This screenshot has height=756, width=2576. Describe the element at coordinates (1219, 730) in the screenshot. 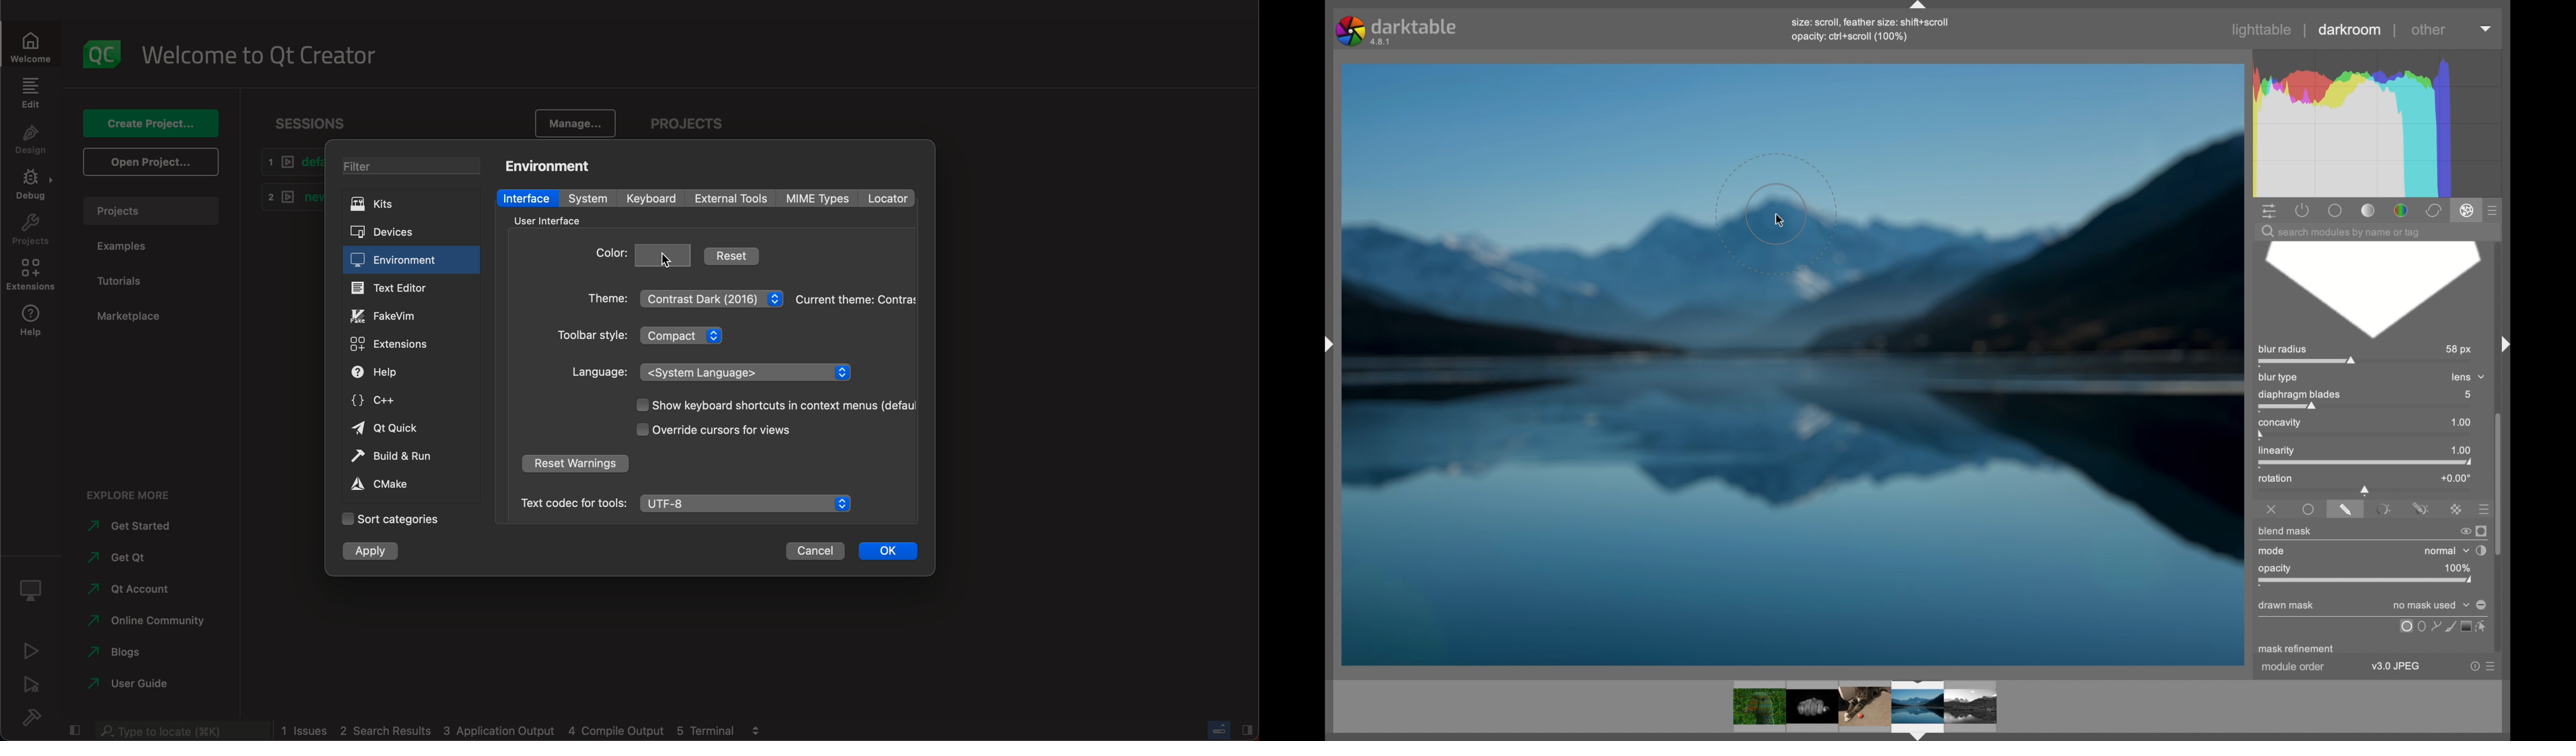

I see `Progress bar` at that location.